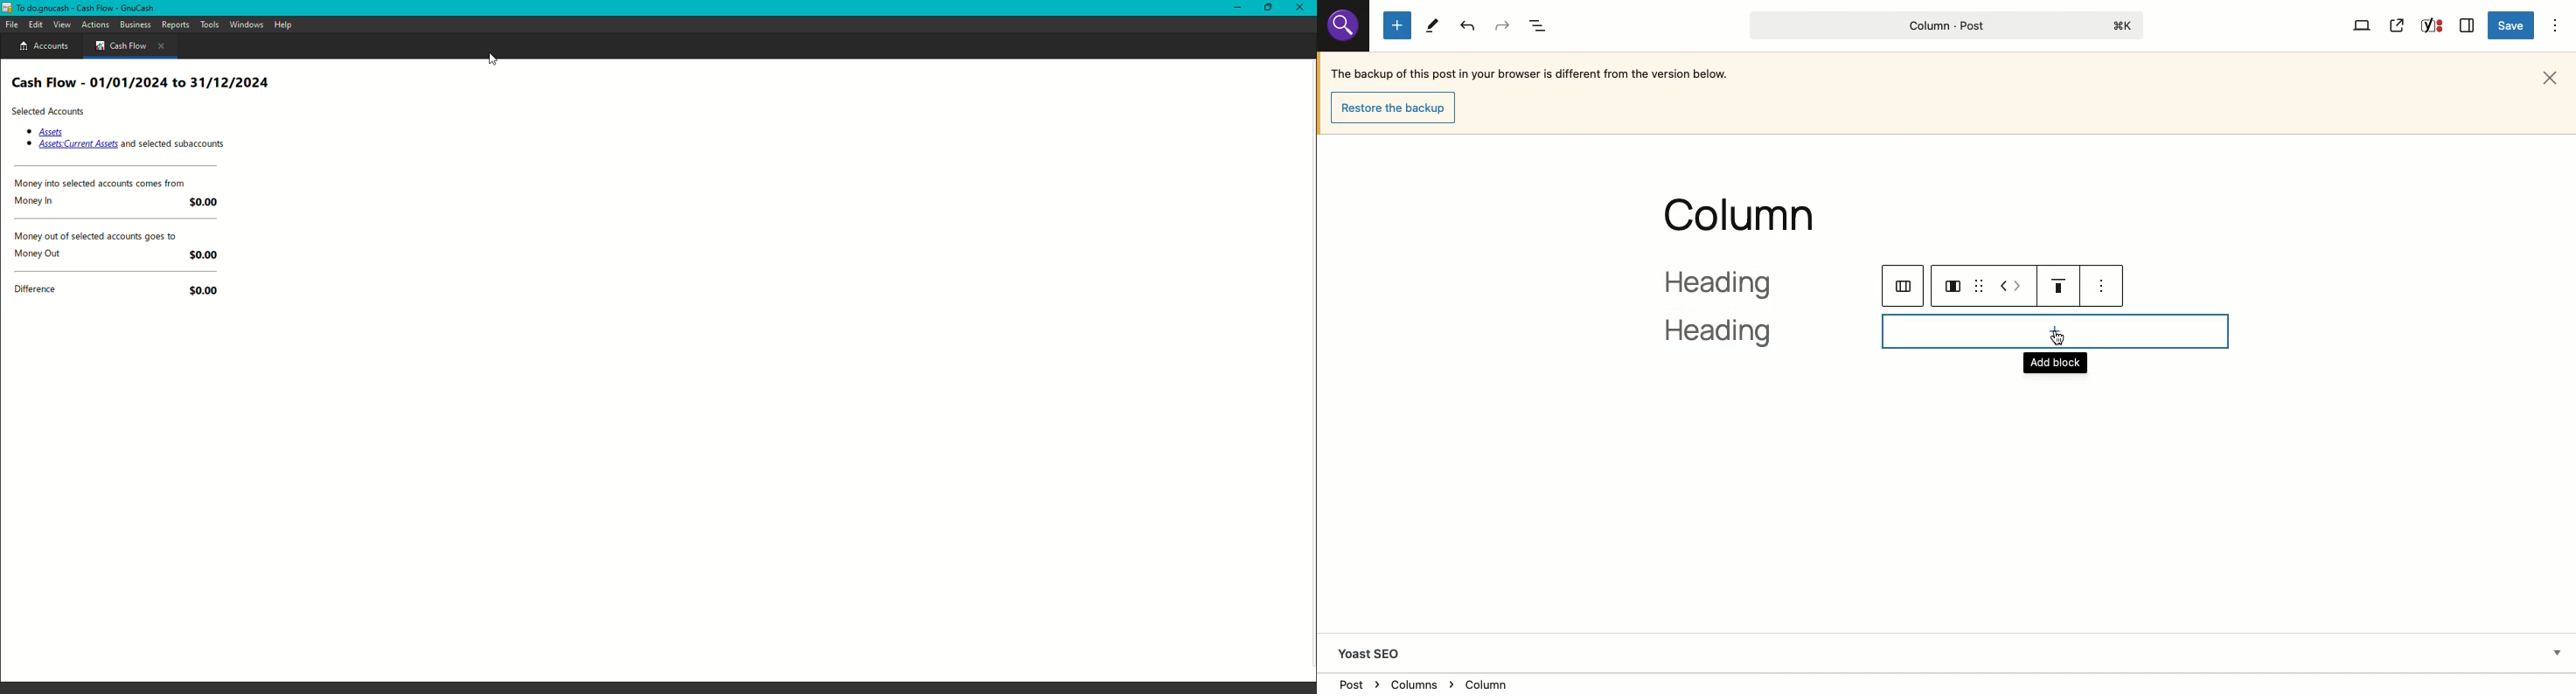 Image resolution: width=2576 pixels, height=700 pixels. Describe the element at coordinates (2553, 76) in the screenshot. I see `Close` at that location.